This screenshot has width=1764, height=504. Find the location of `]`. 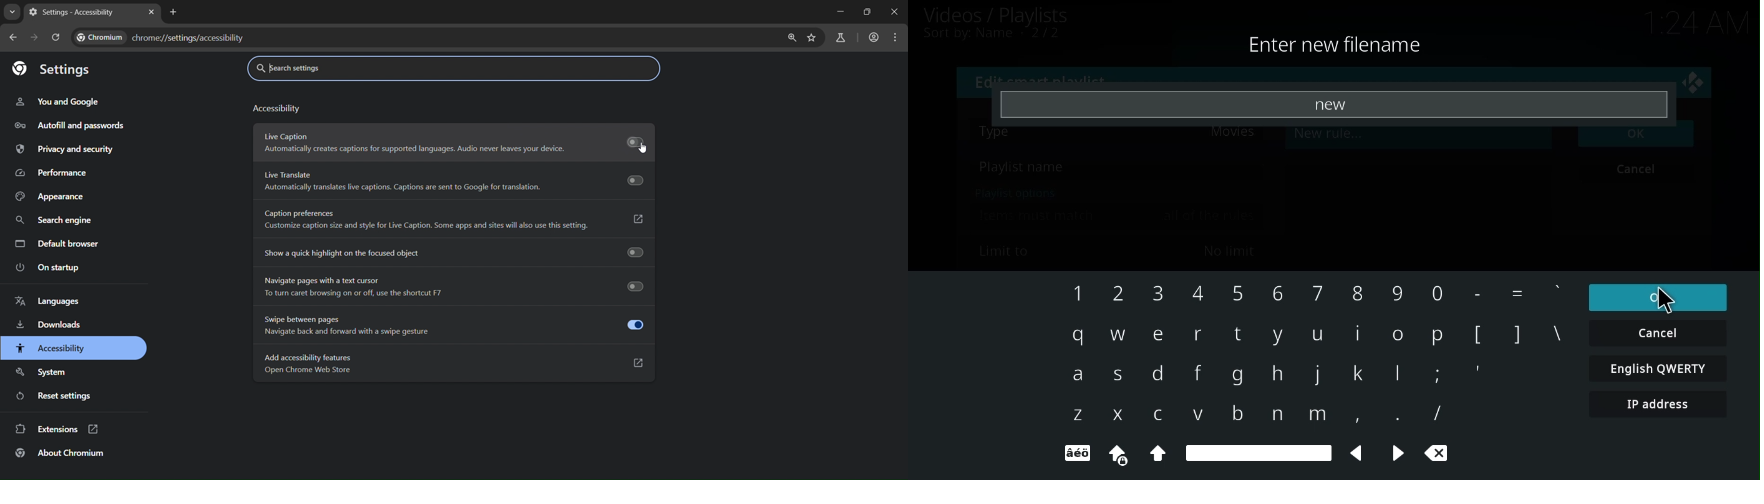

] is located at coordinates (1515, 335).